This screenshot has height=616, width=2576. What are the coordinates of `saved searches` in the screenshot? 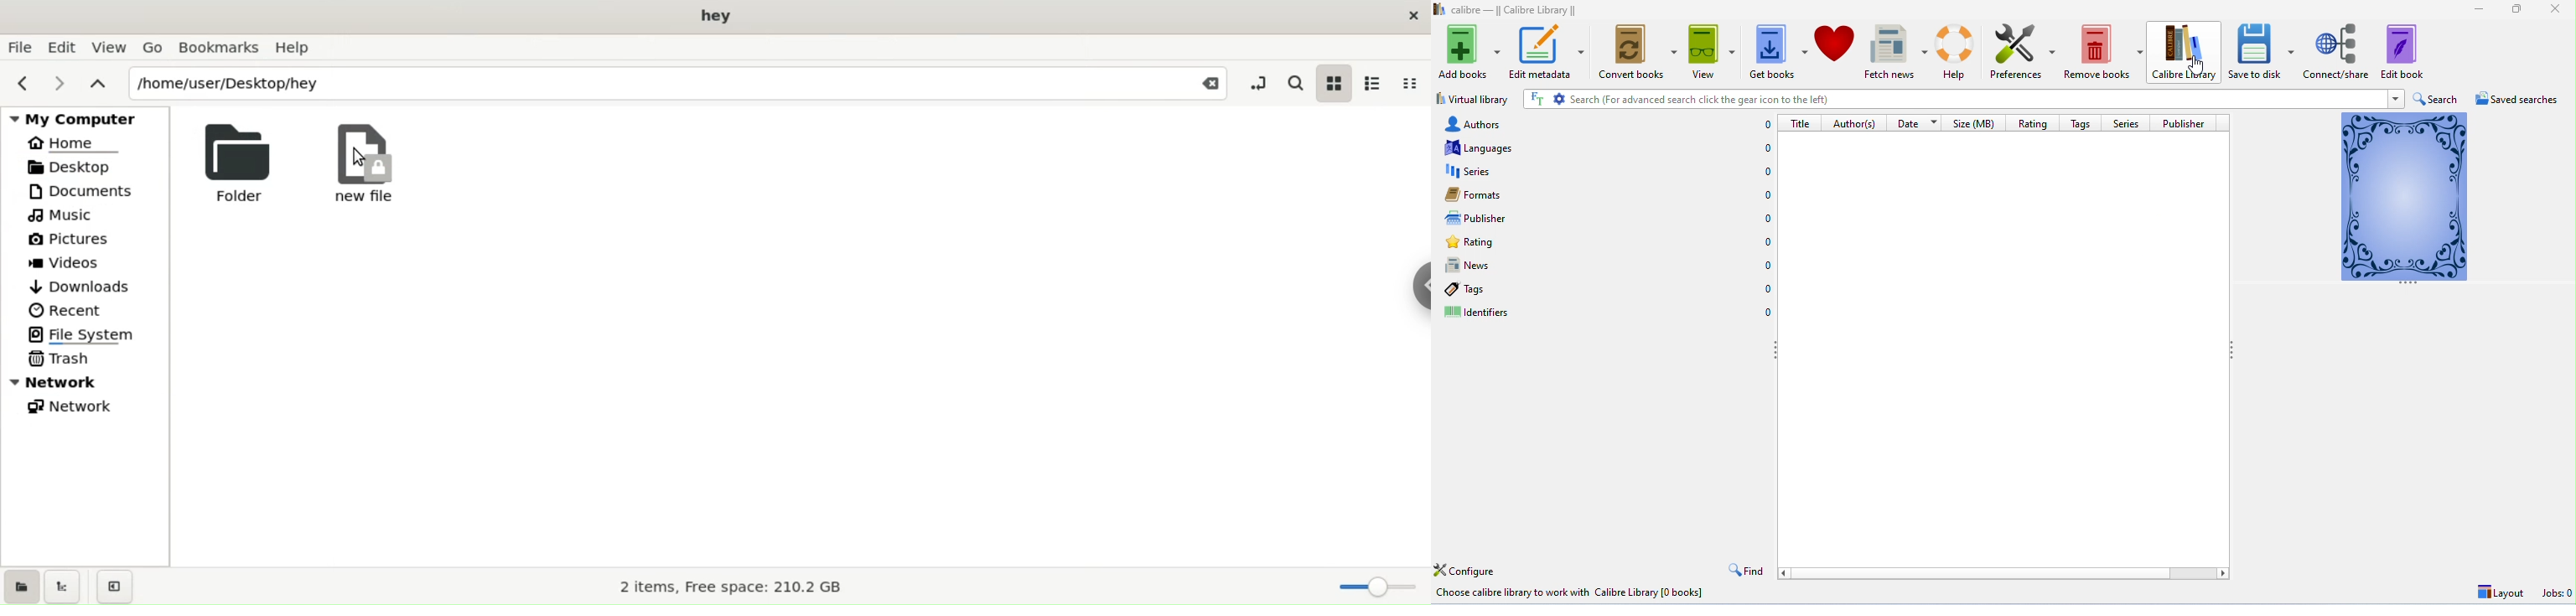 It's located at (2520, 100).